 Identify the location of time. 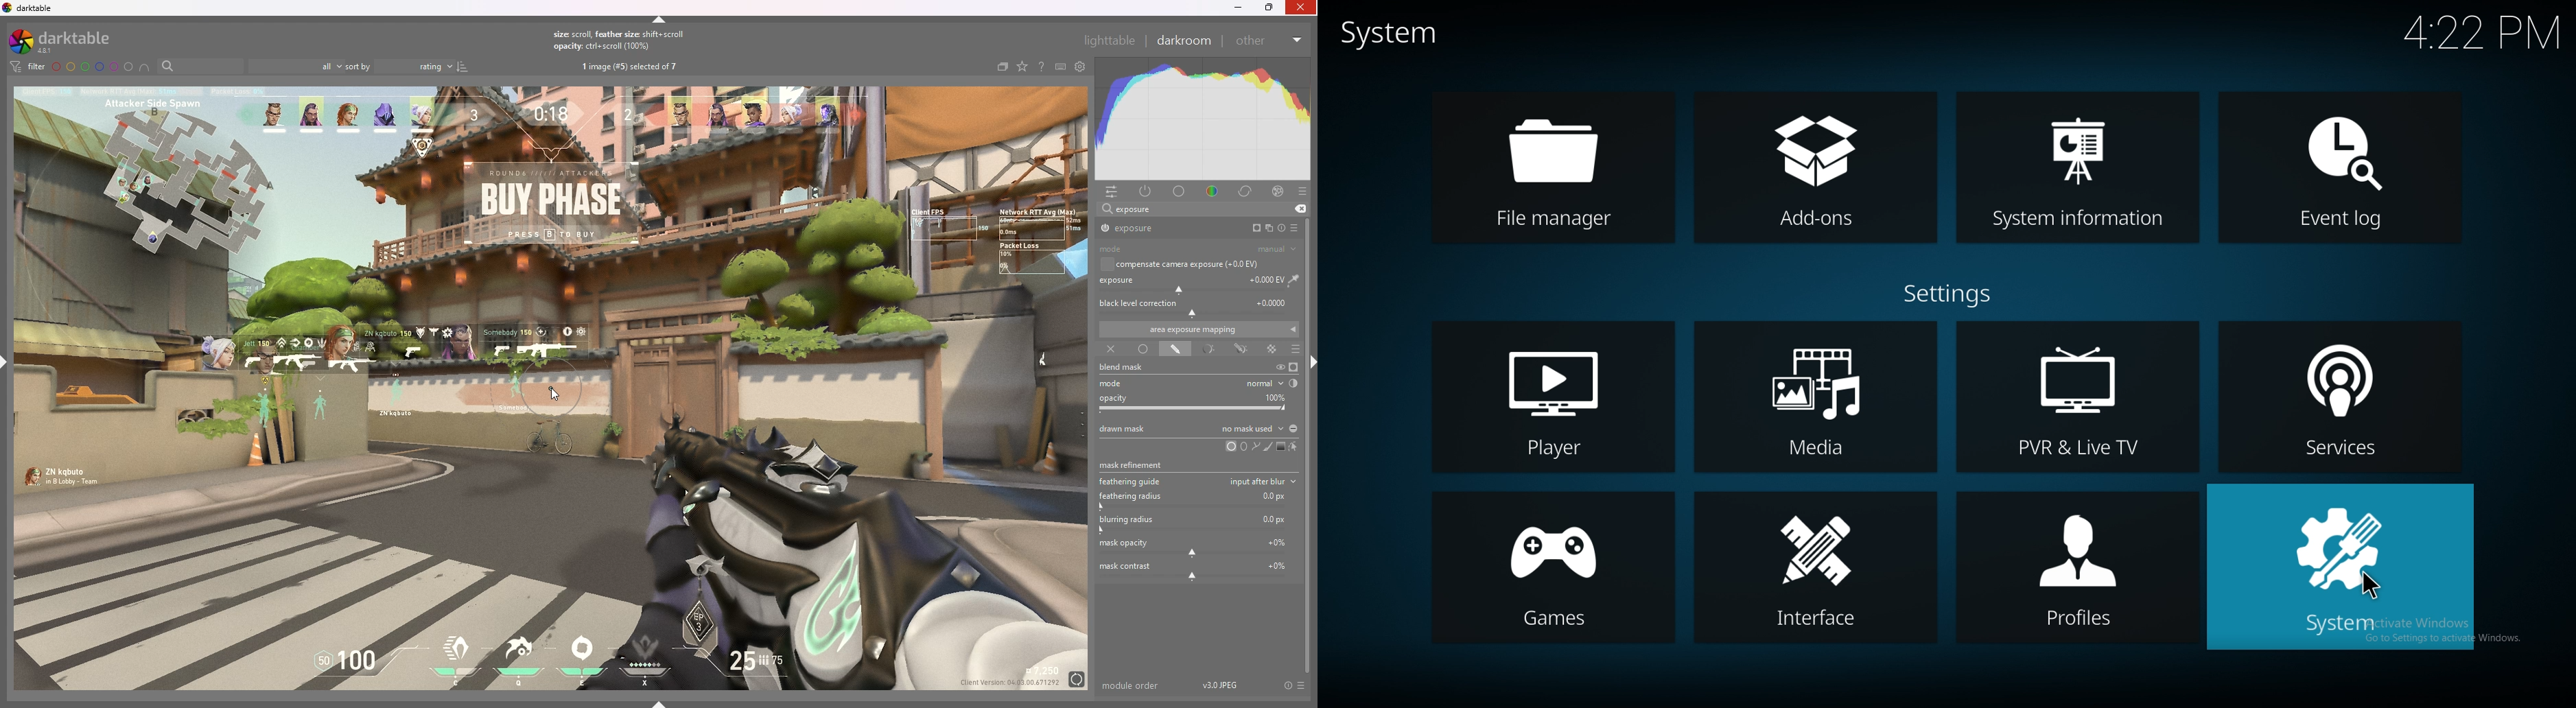
(2476, 32).